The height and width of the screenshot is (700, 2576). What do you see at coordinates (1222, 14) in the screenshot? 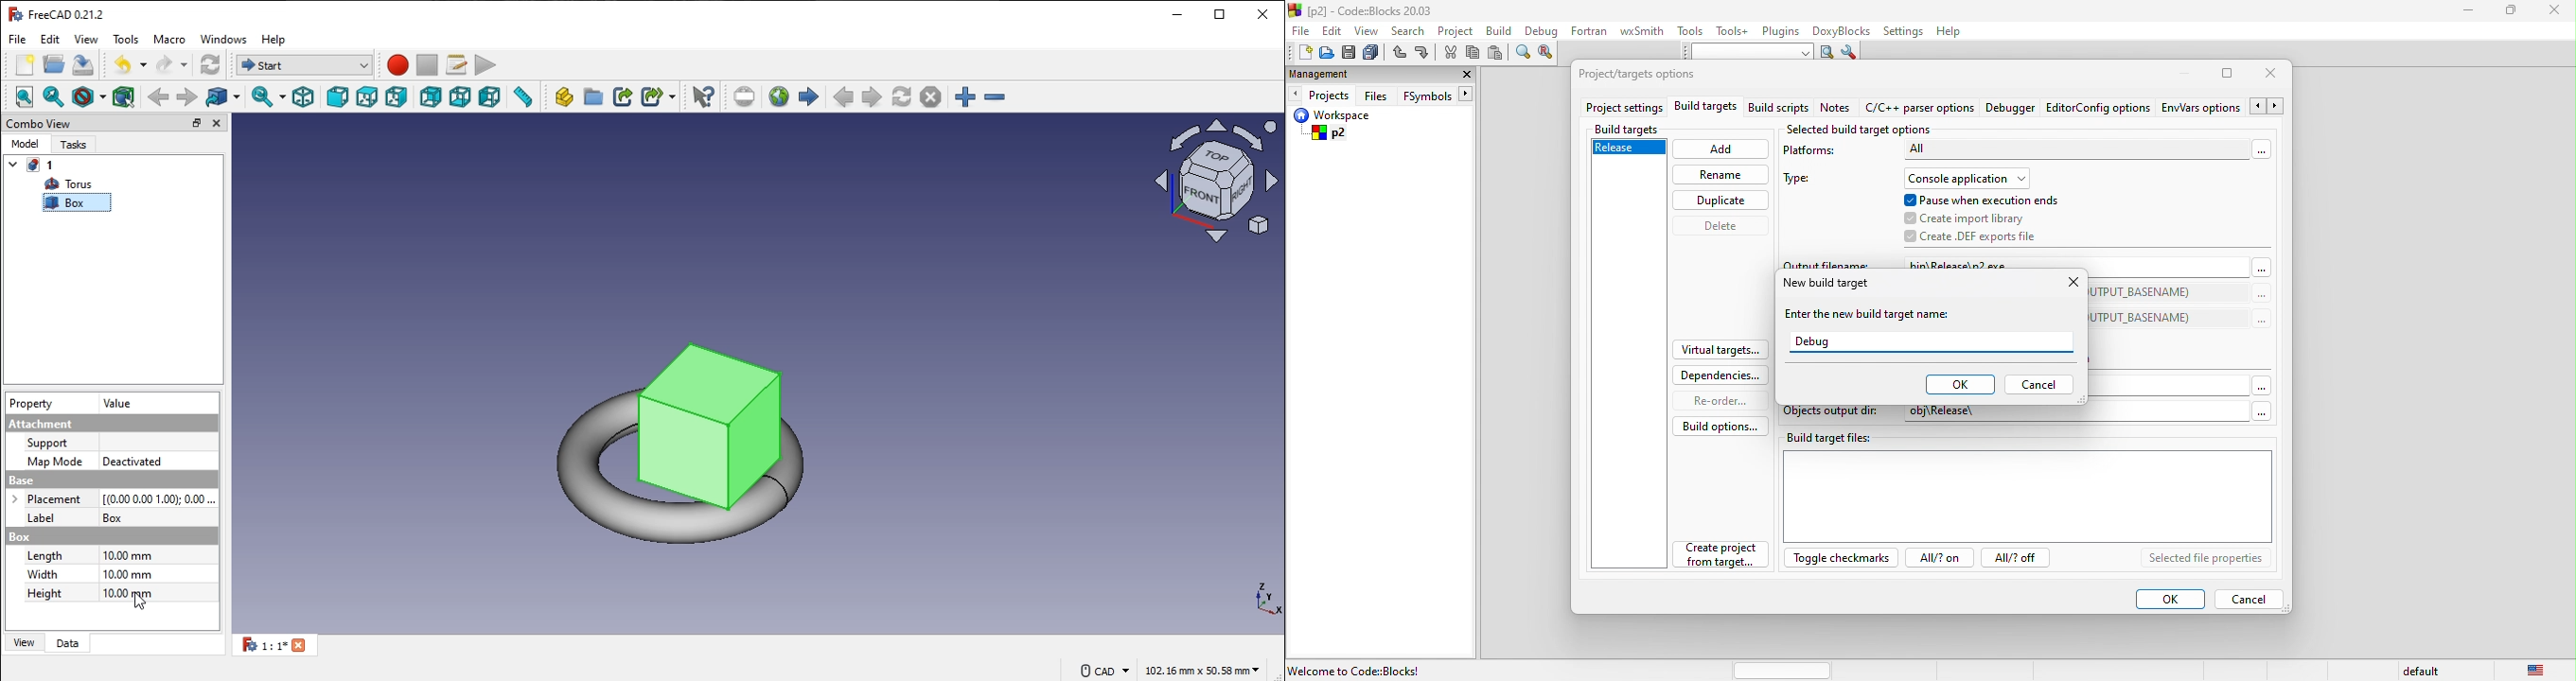
I see `restore down` at bounding box center [1222, 14].